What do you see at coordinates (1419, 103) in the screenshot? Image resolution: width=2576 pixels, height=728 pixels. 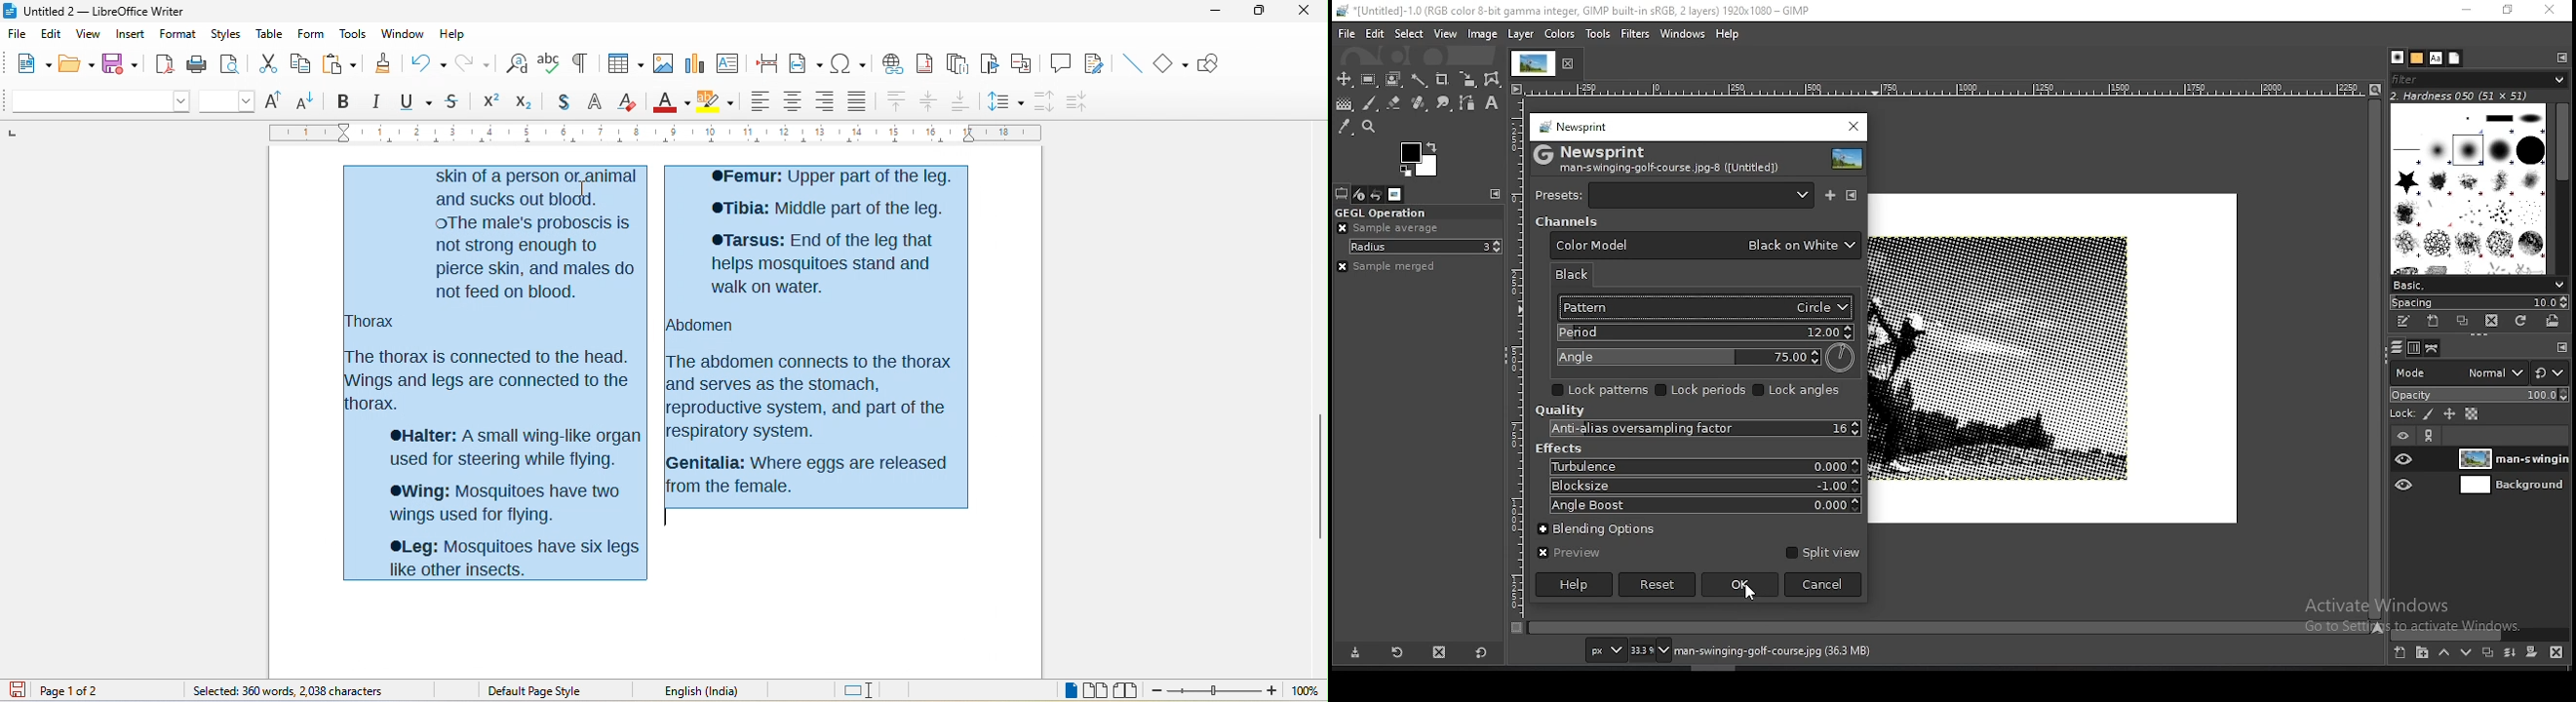 I see `healing tool` at bounding box center [1419, 103].